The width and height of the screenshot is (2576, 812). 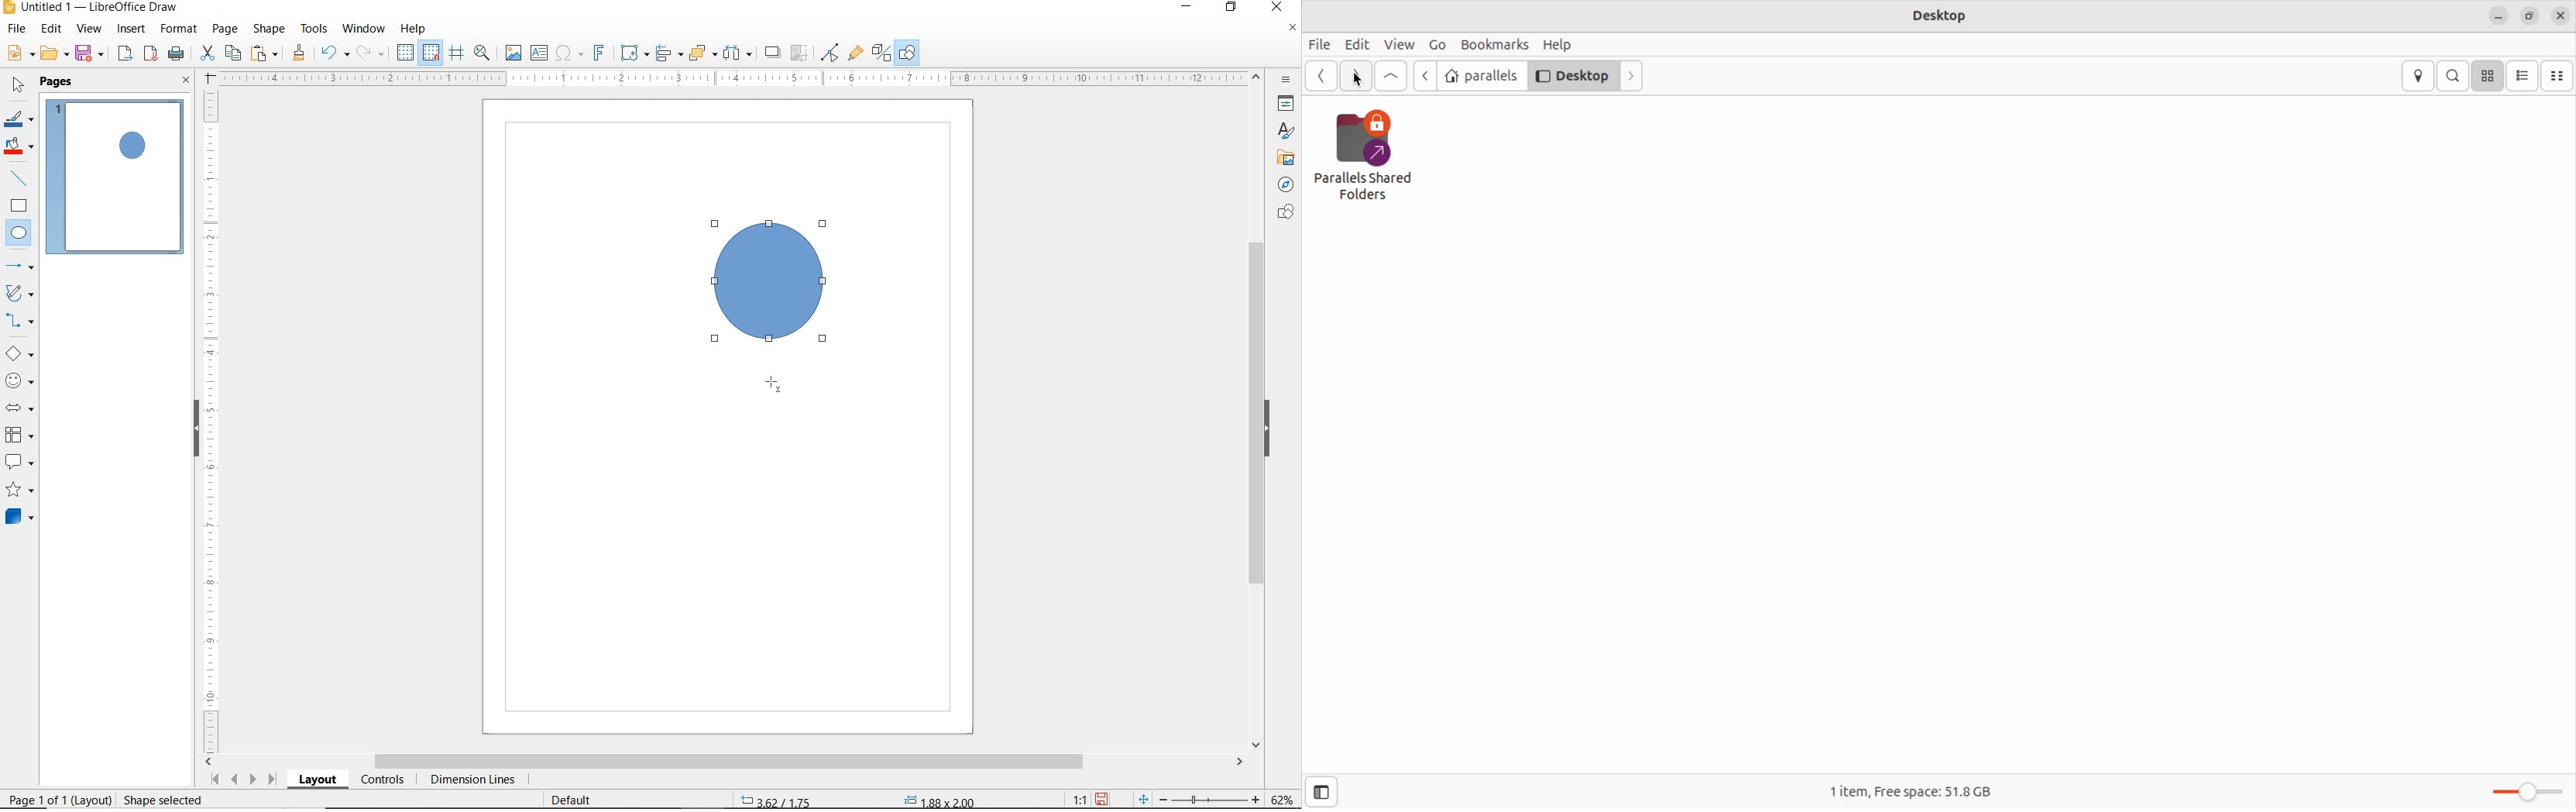 What do you see at coordinates (52, 29) in the screenshot?
I see `EDIT` at bounding box center [52, 29].